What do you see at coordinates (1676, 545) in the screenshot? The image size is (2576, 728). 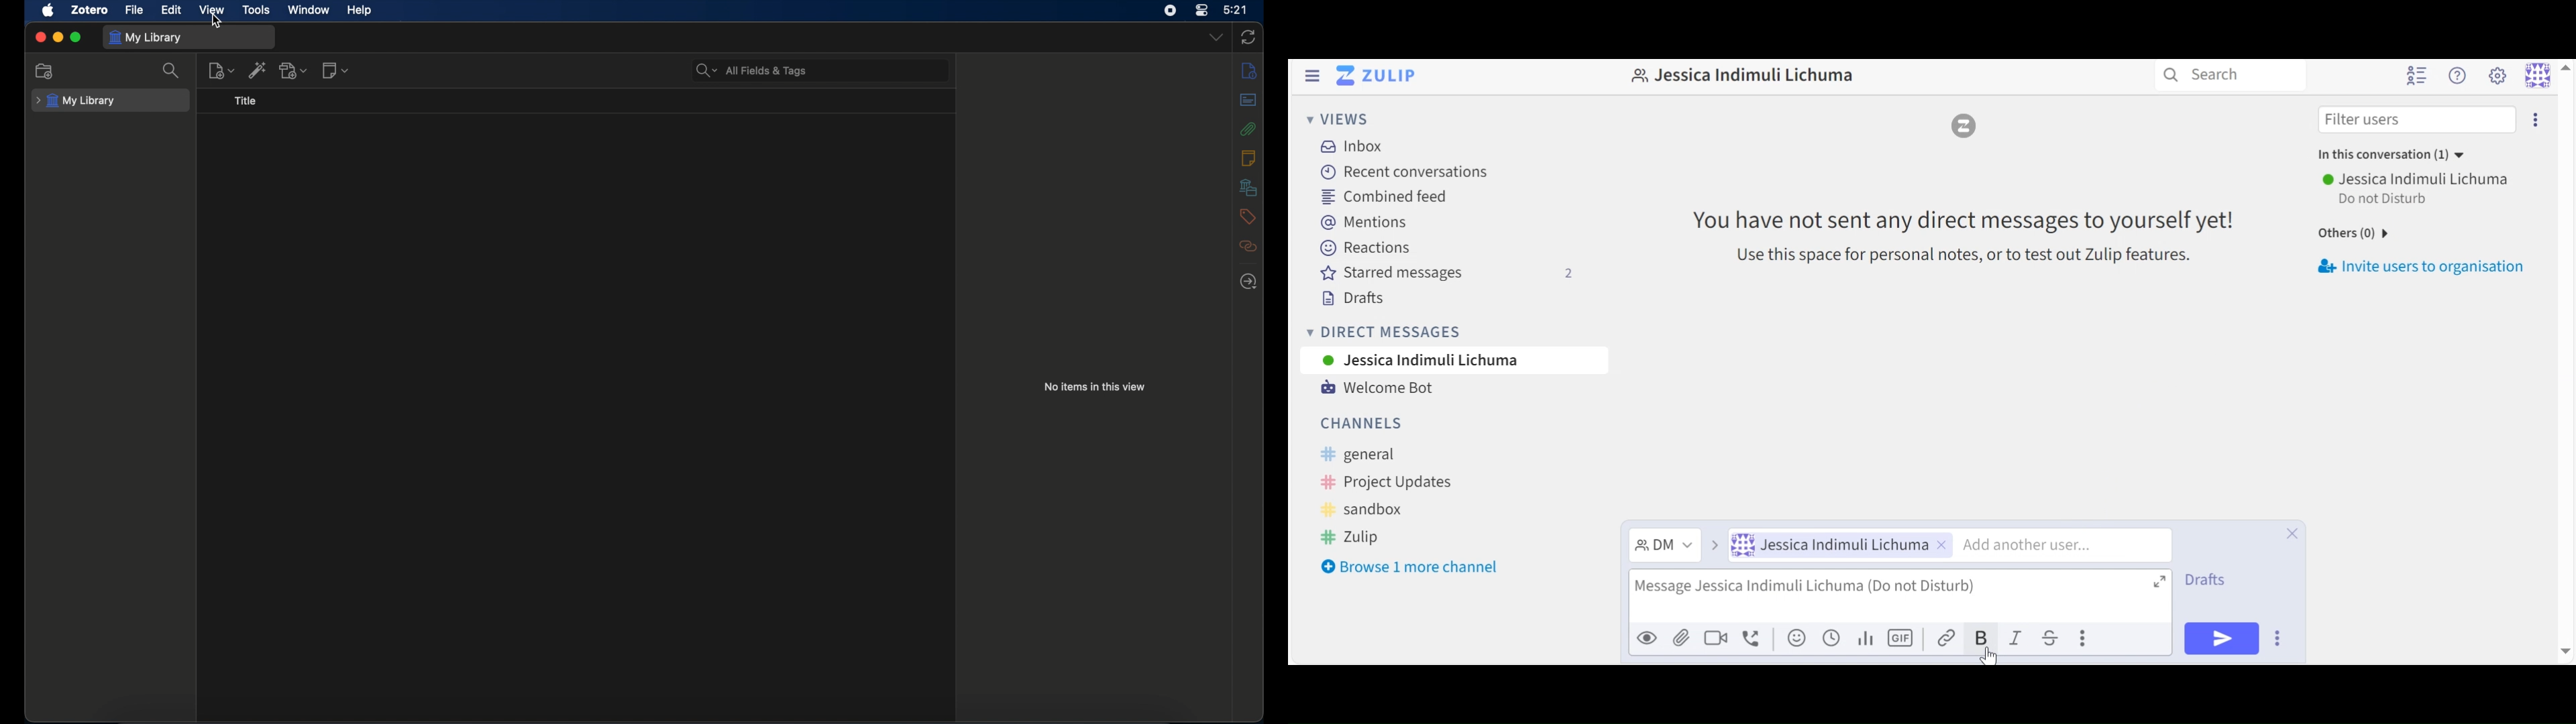 I see `Direct Message` at bounding box center [1676, 545].